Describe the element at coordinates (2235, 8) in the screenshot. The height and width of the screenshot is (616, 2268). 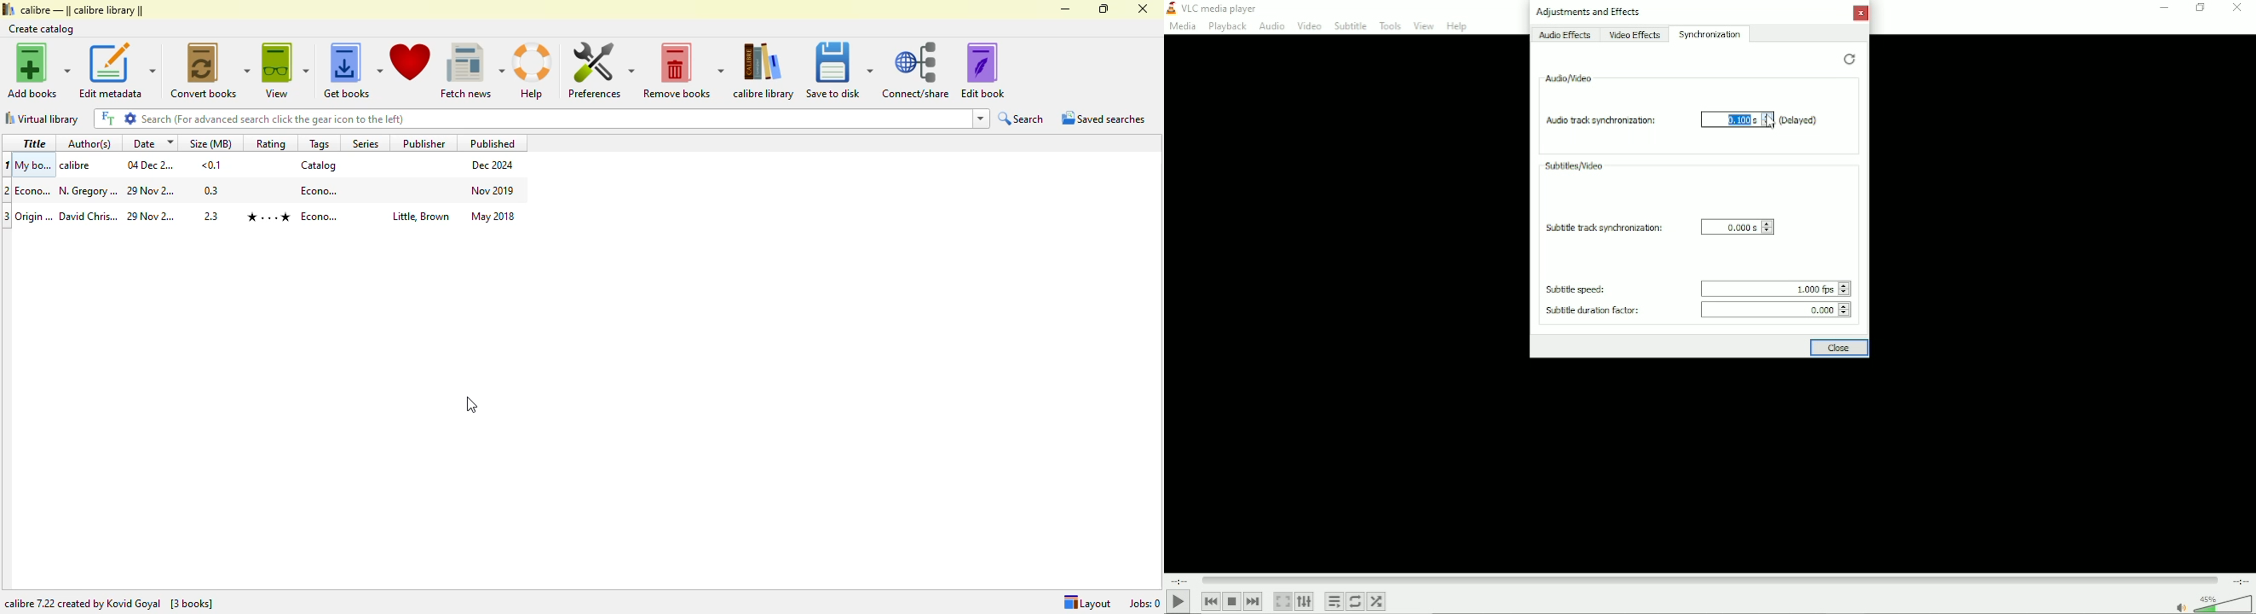
I see `Close` at that location.